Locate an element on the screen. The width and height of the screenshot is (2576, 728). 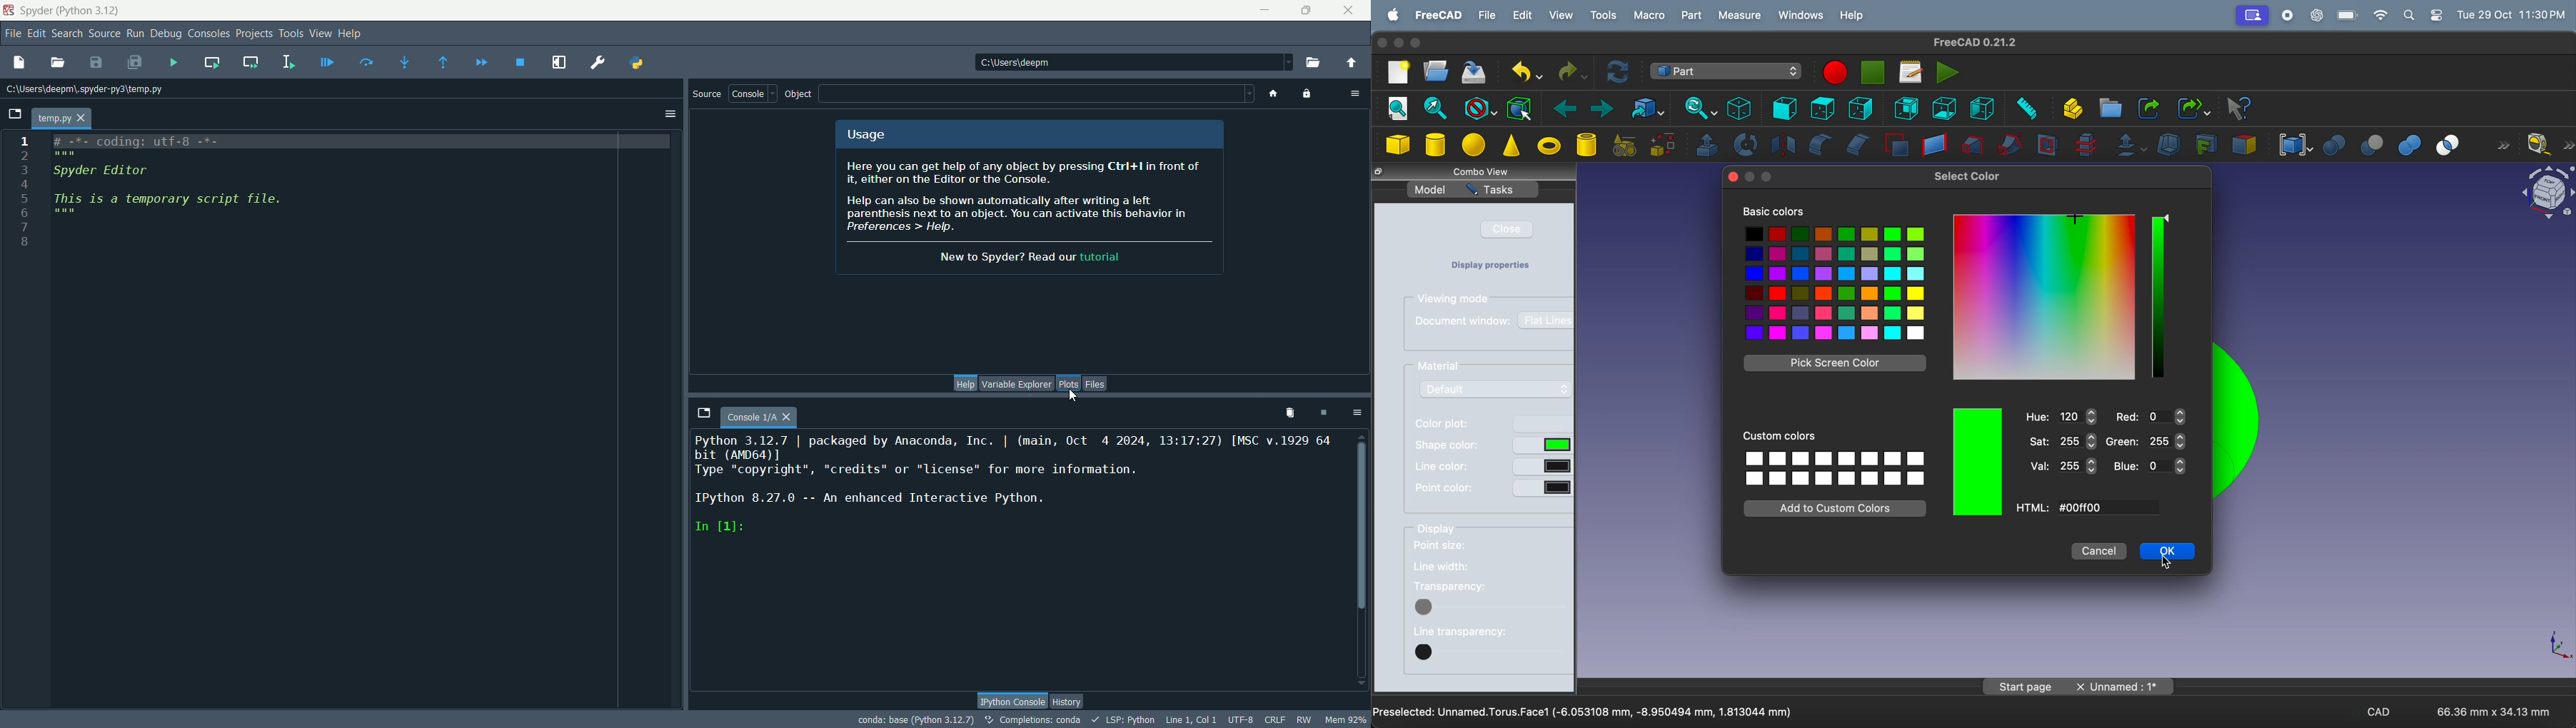
button is located at coordinates (1544, 467).